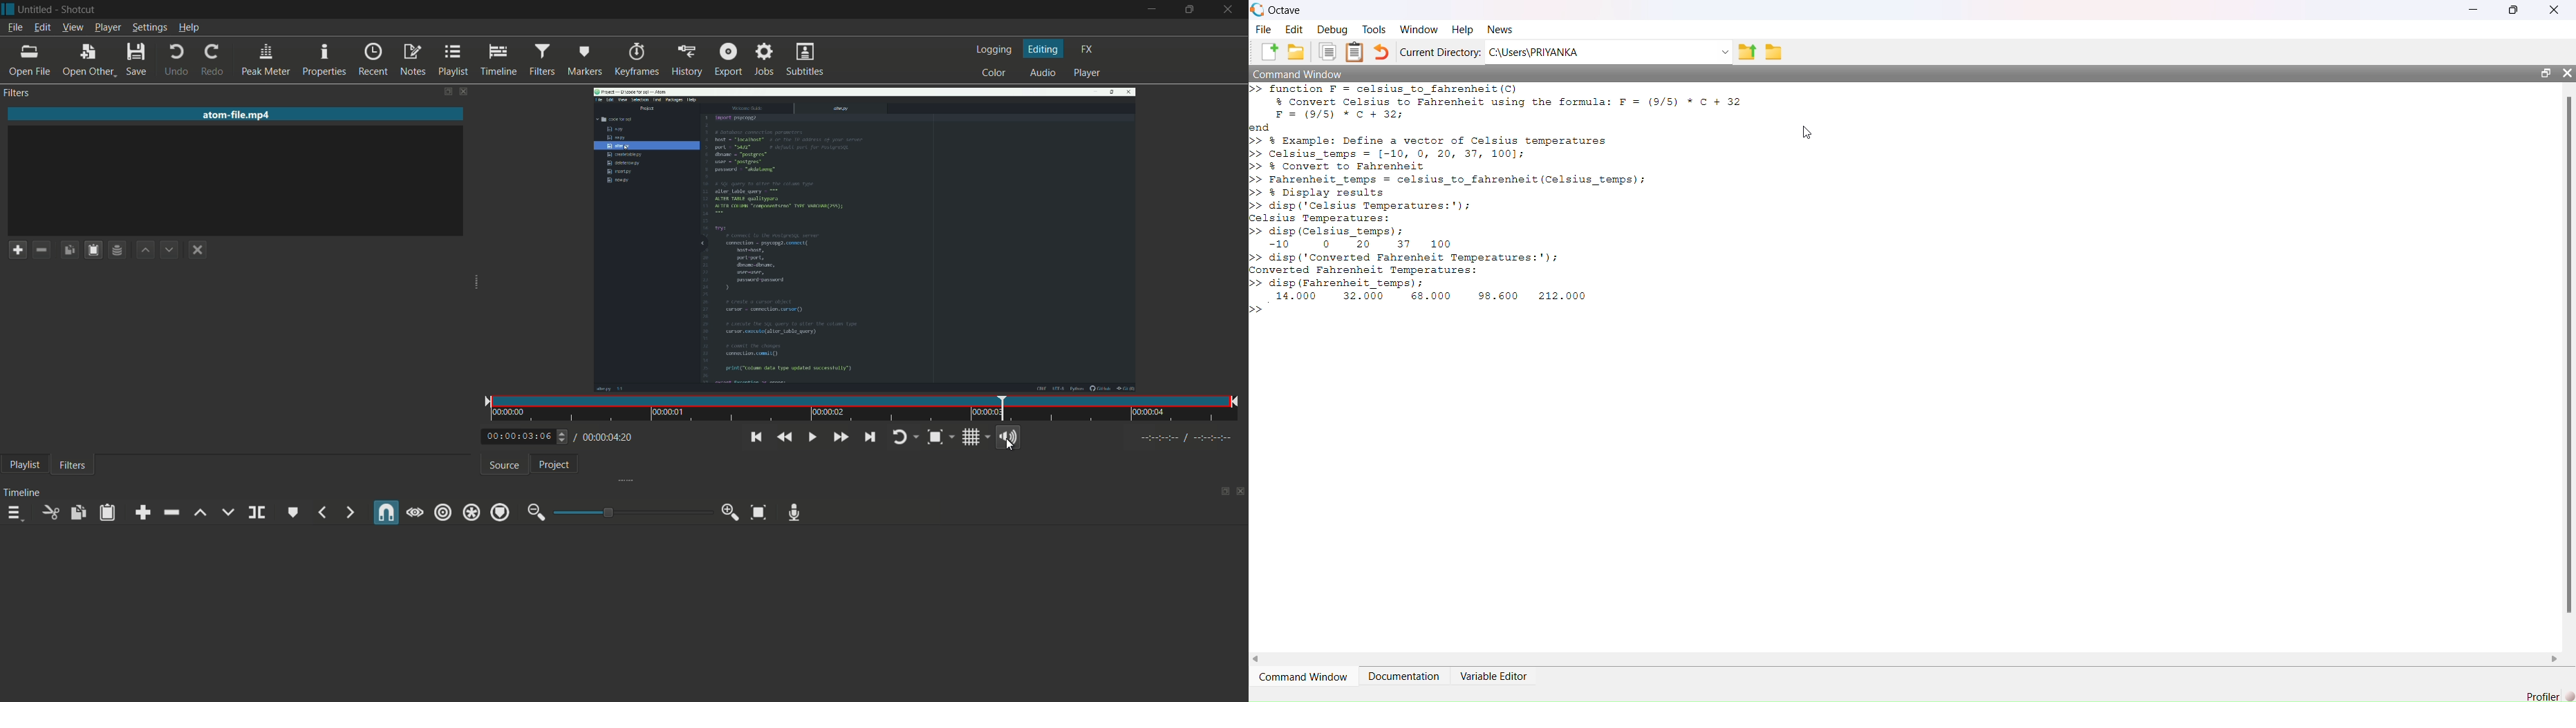 This screenshot has width=2576, height=728. I want to click on change layout, so click(1223, 491).